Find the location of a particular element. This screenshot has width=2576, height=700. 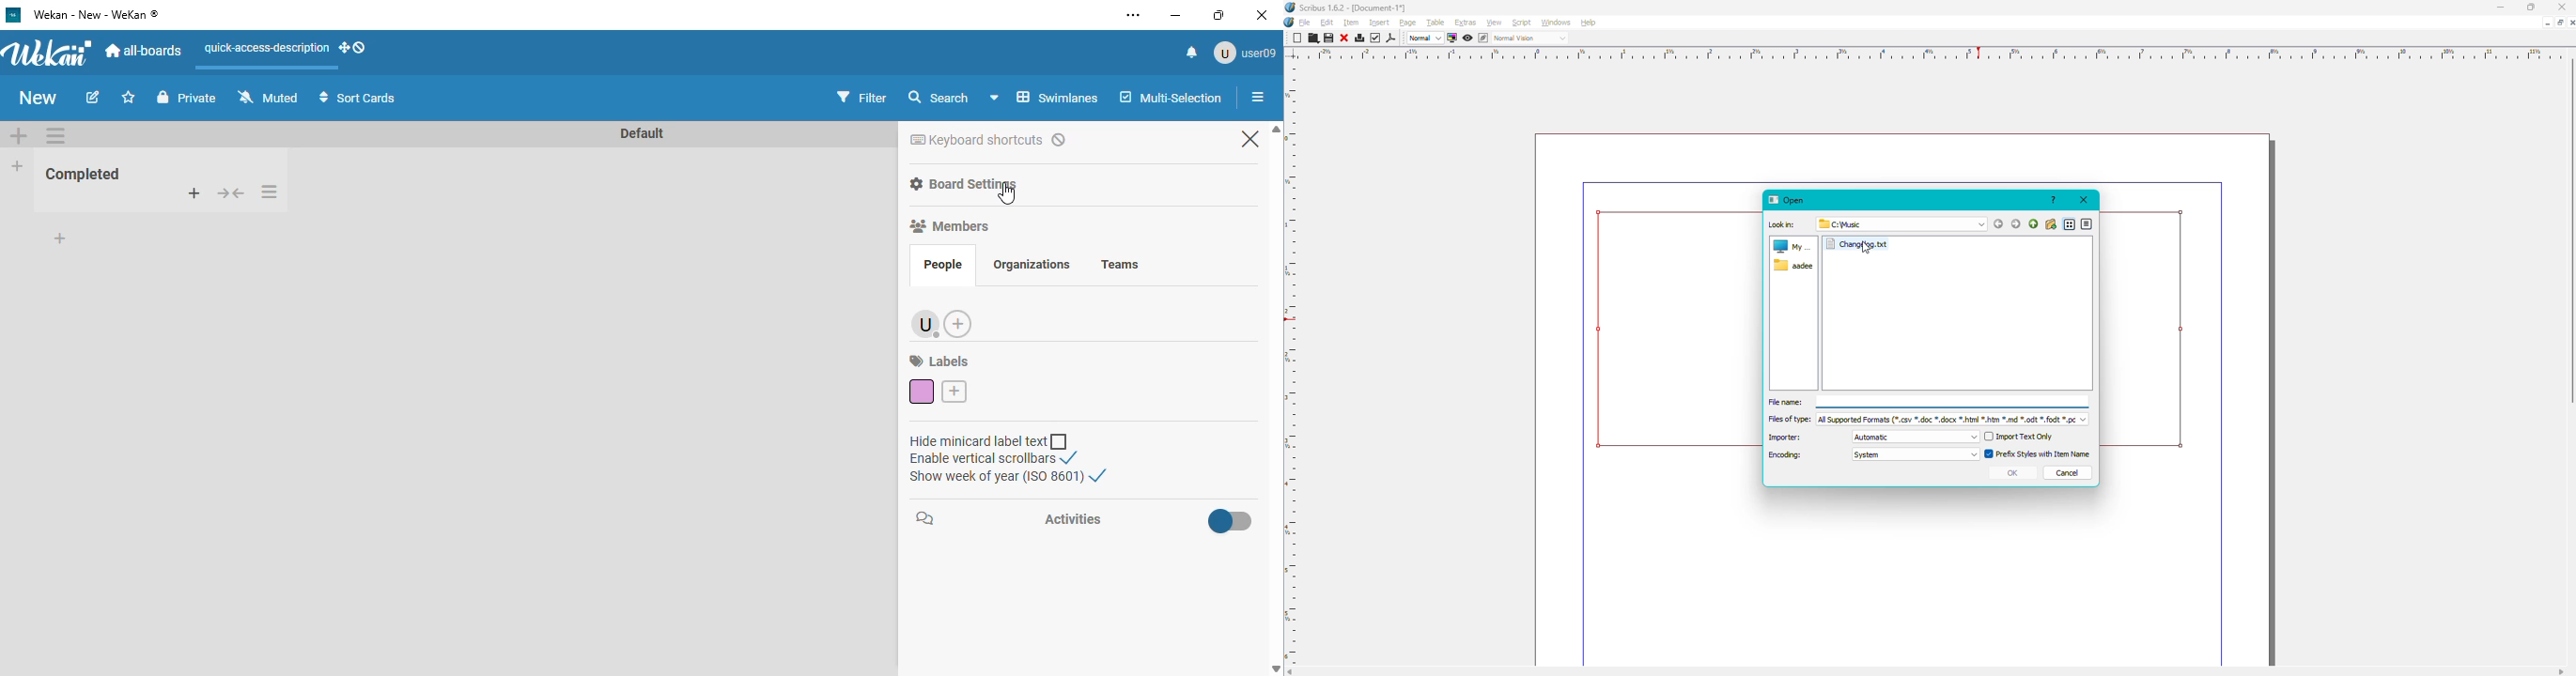

Prefix styles is located at coordinates (2039, 453).